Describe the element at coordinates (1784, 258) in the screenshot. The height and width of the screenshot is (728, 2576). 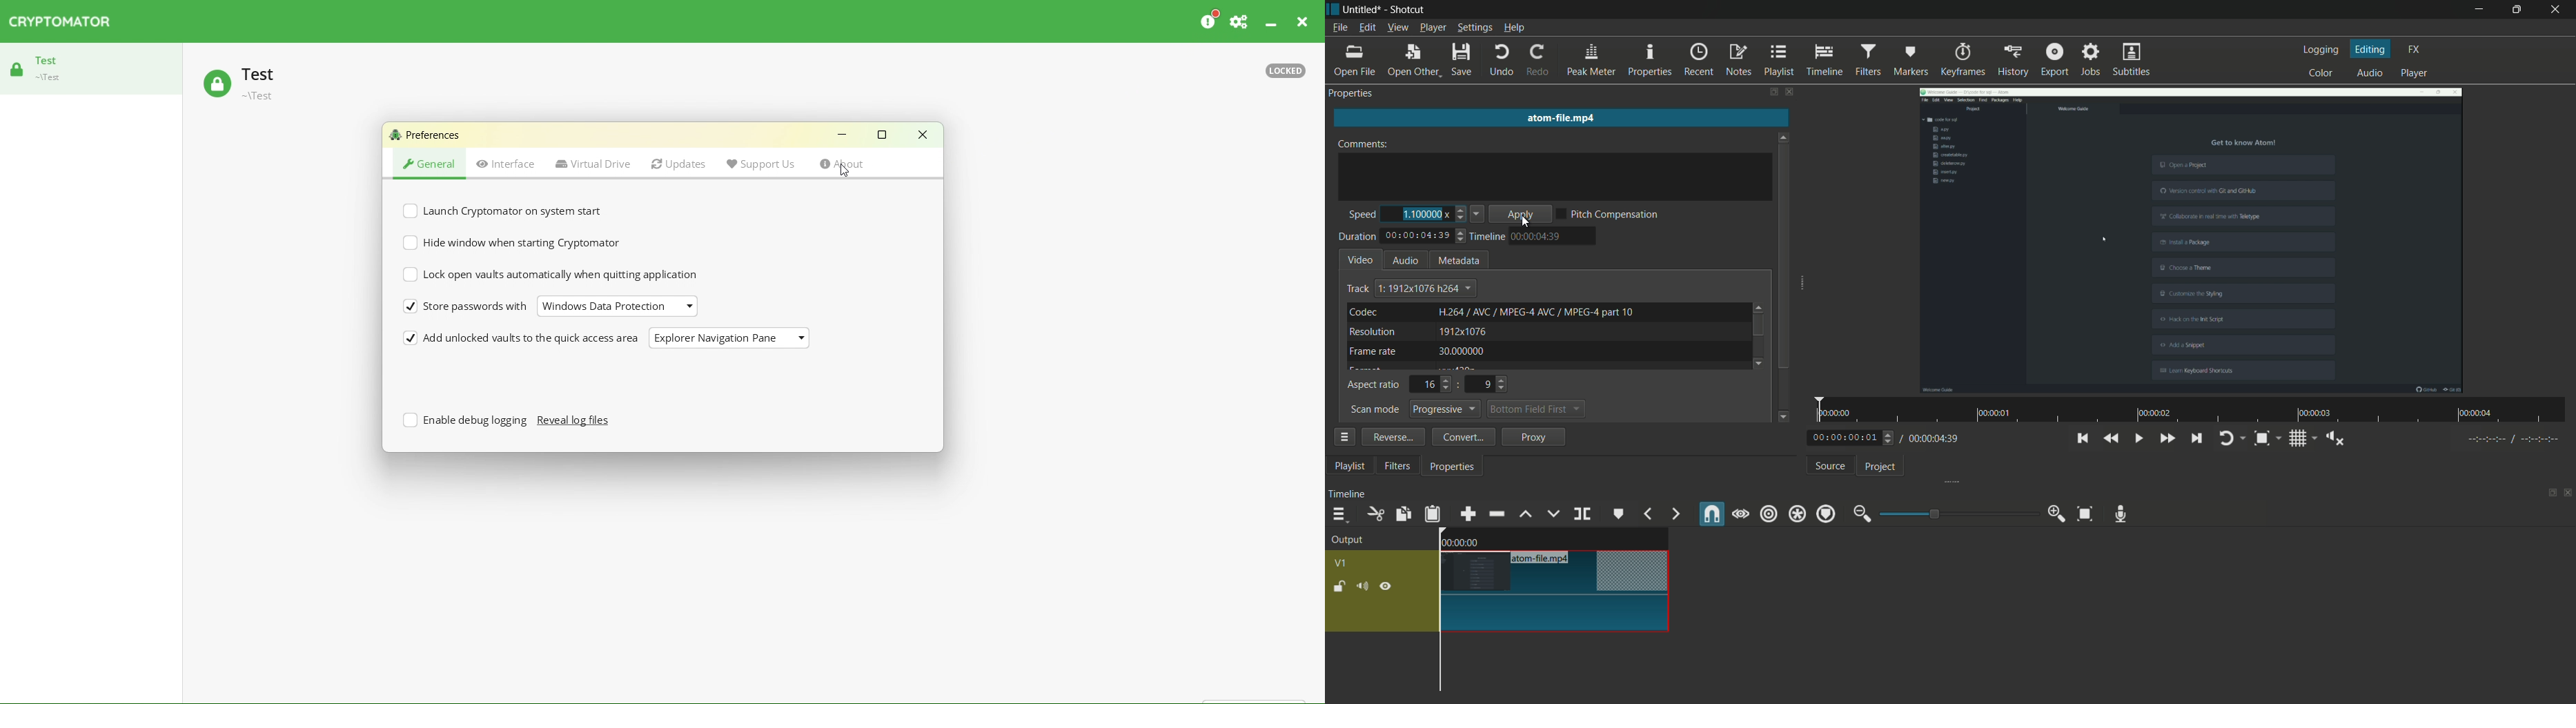
I see `scroll bar` at that location.